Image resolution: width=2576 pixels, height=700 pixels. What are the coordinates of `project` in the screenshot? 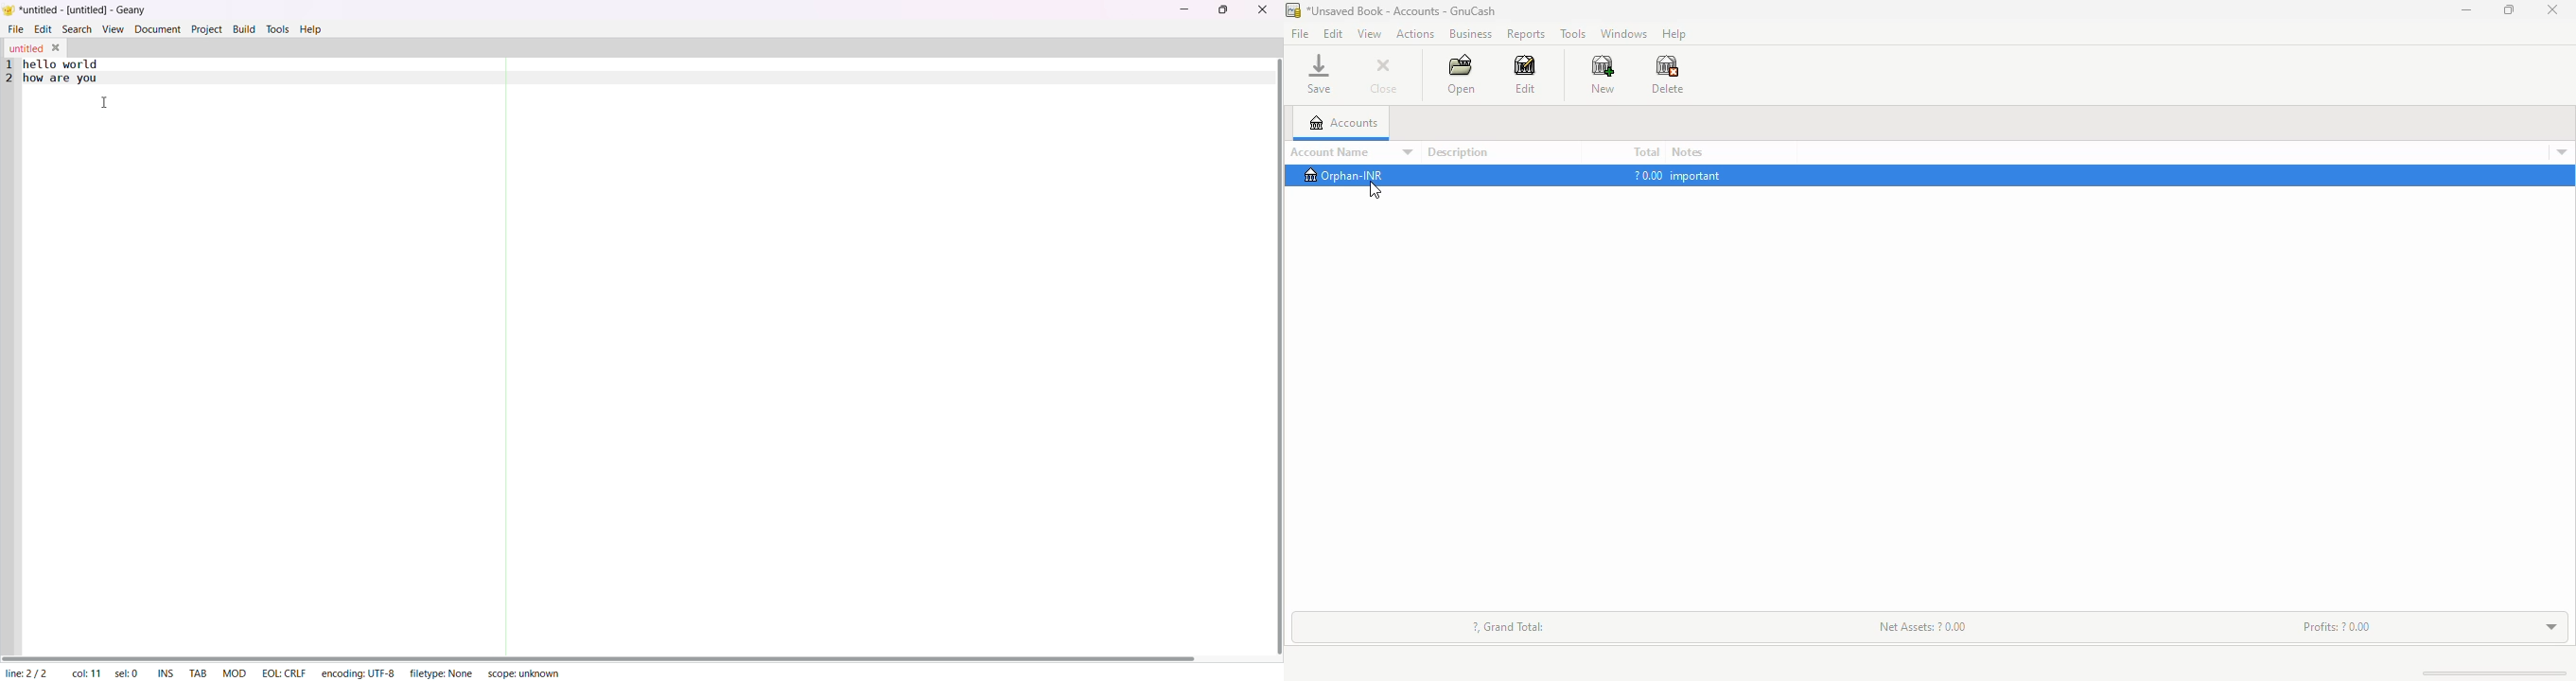 It's located at (206, 29).